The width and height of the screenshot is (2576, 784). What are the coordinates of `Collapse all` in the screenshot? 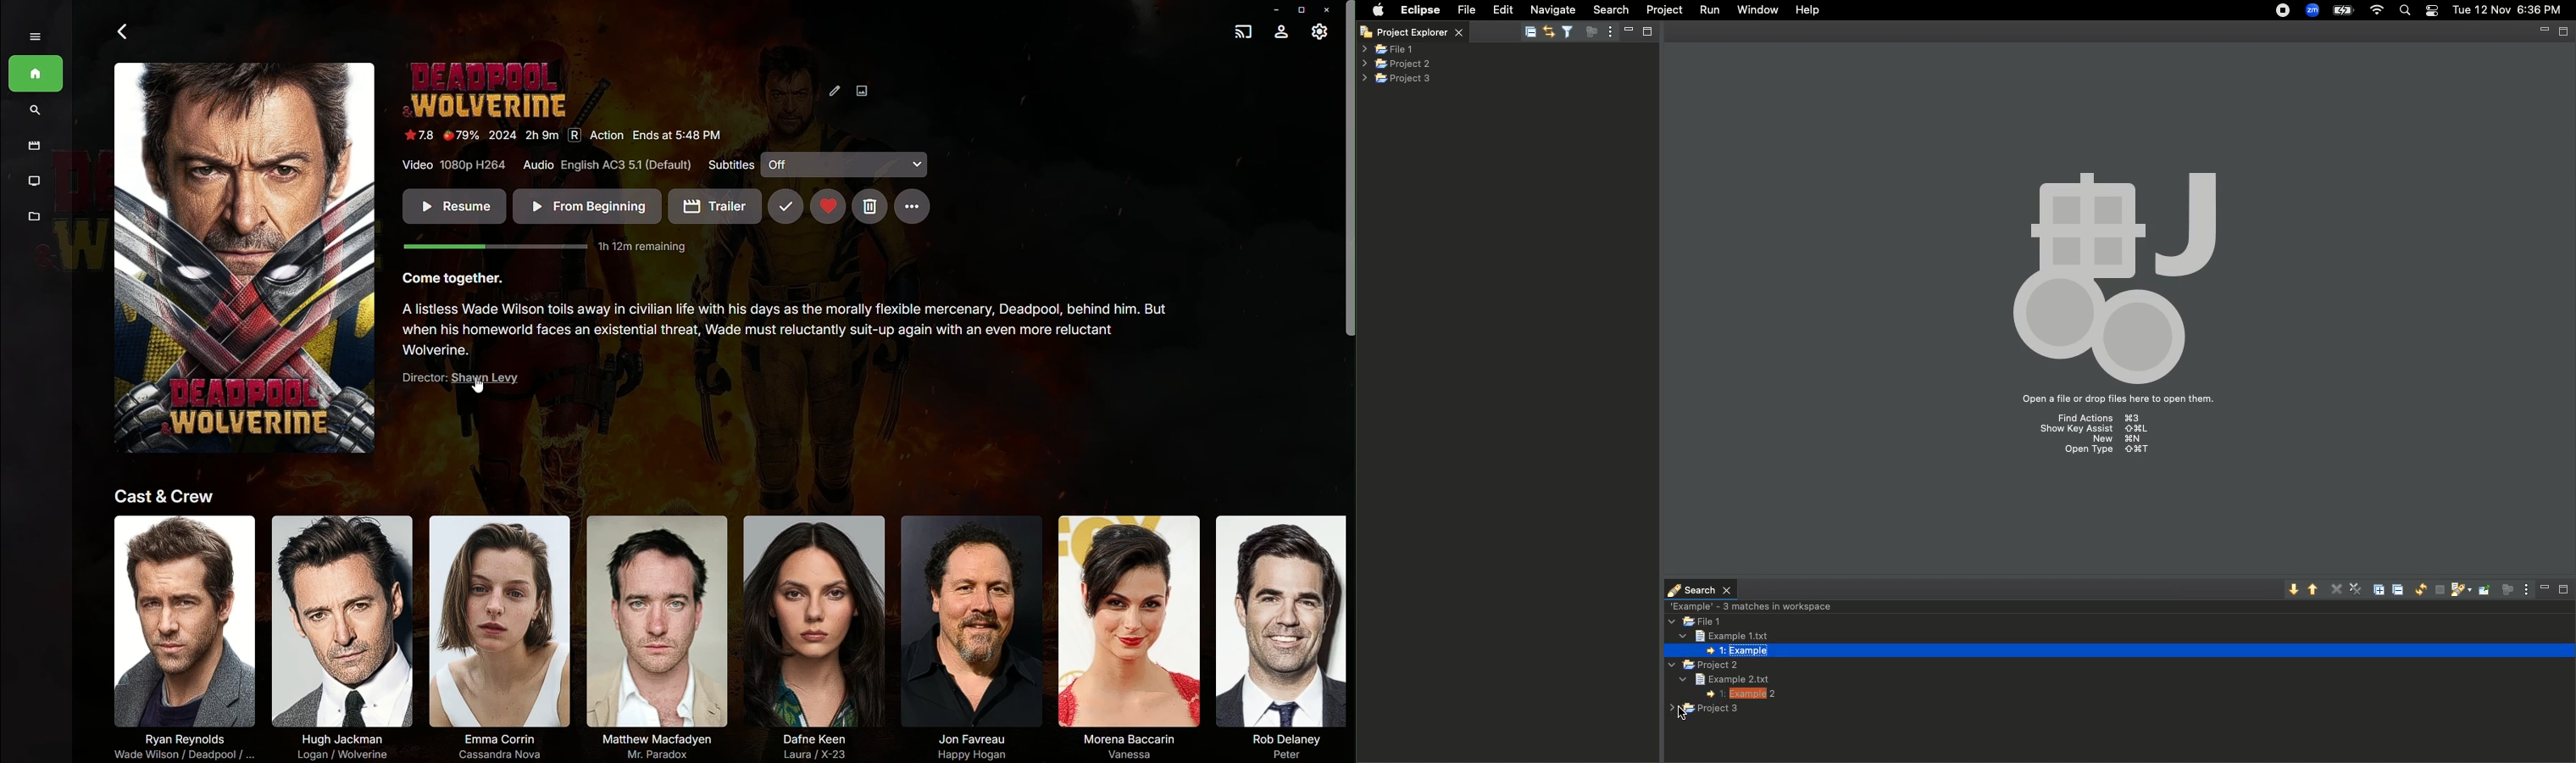 It's located at (1530, 33).